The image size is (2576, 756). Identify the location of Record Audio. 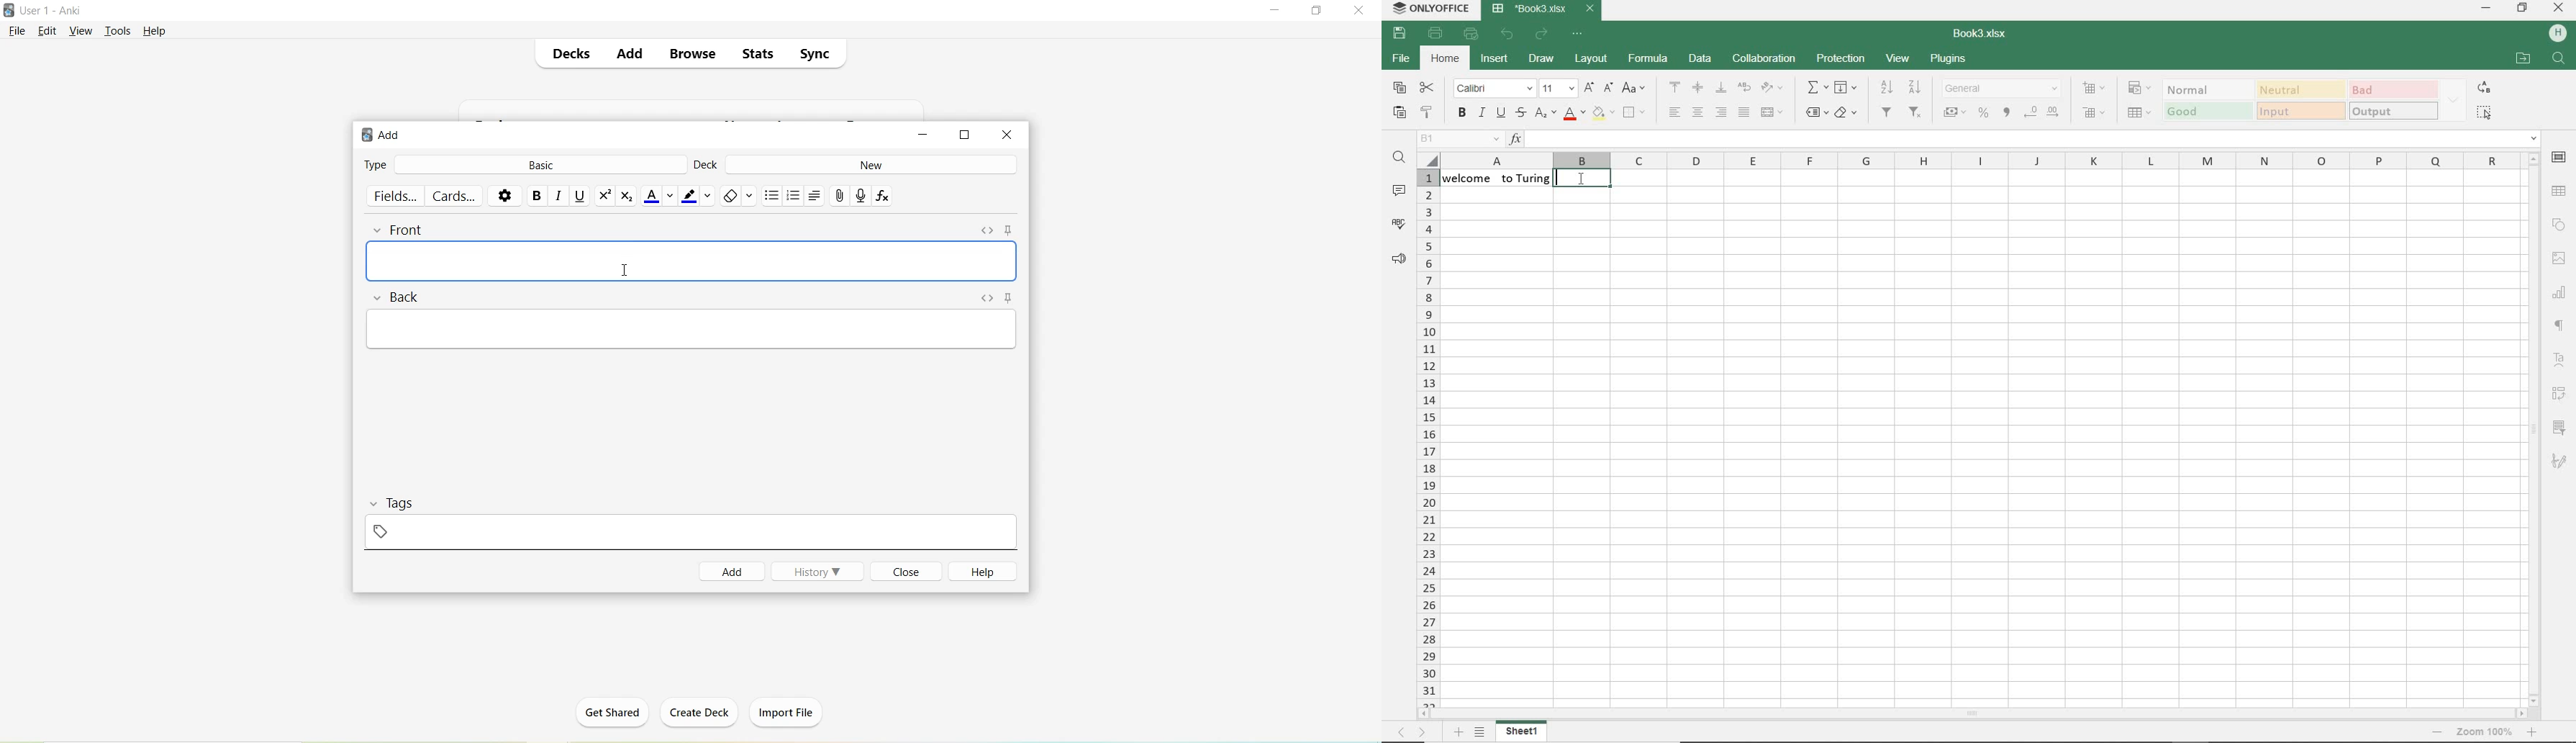
(863, 197).